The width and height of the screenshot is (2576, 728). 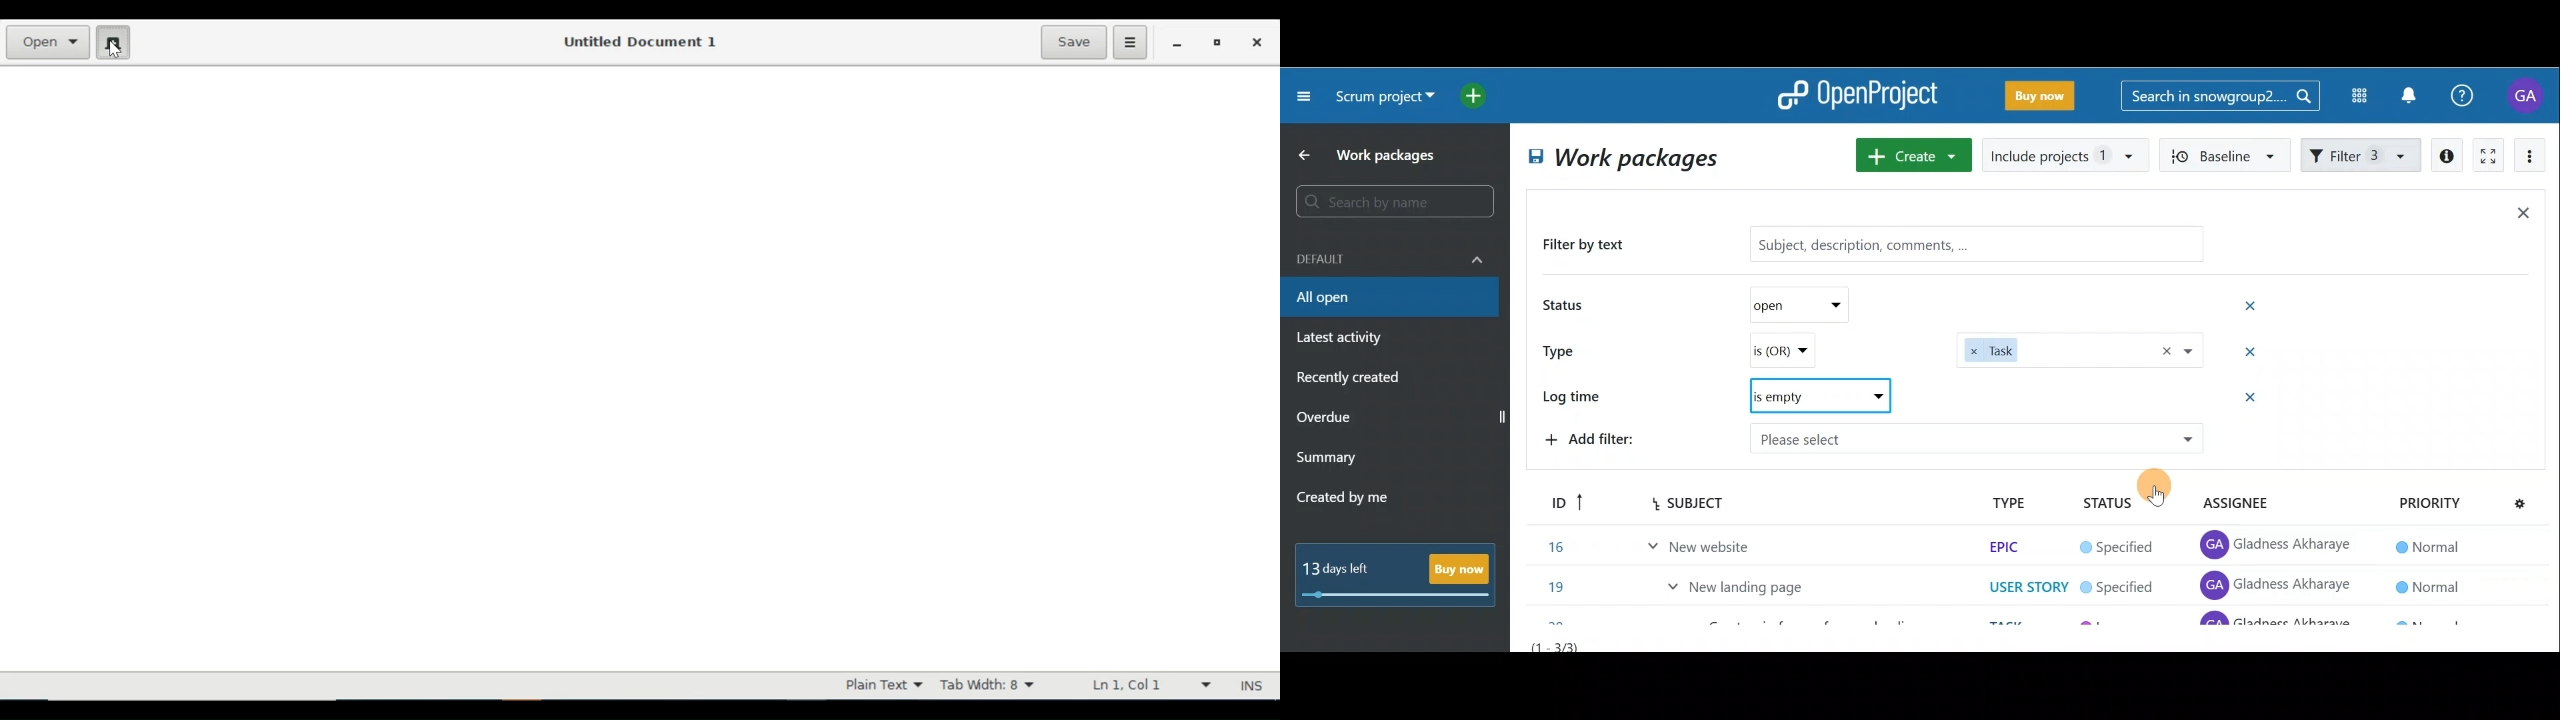 What do you see at coordinates (113, 41) in the screenshot?
I see `Create new document` at bounding box center [113, 41].